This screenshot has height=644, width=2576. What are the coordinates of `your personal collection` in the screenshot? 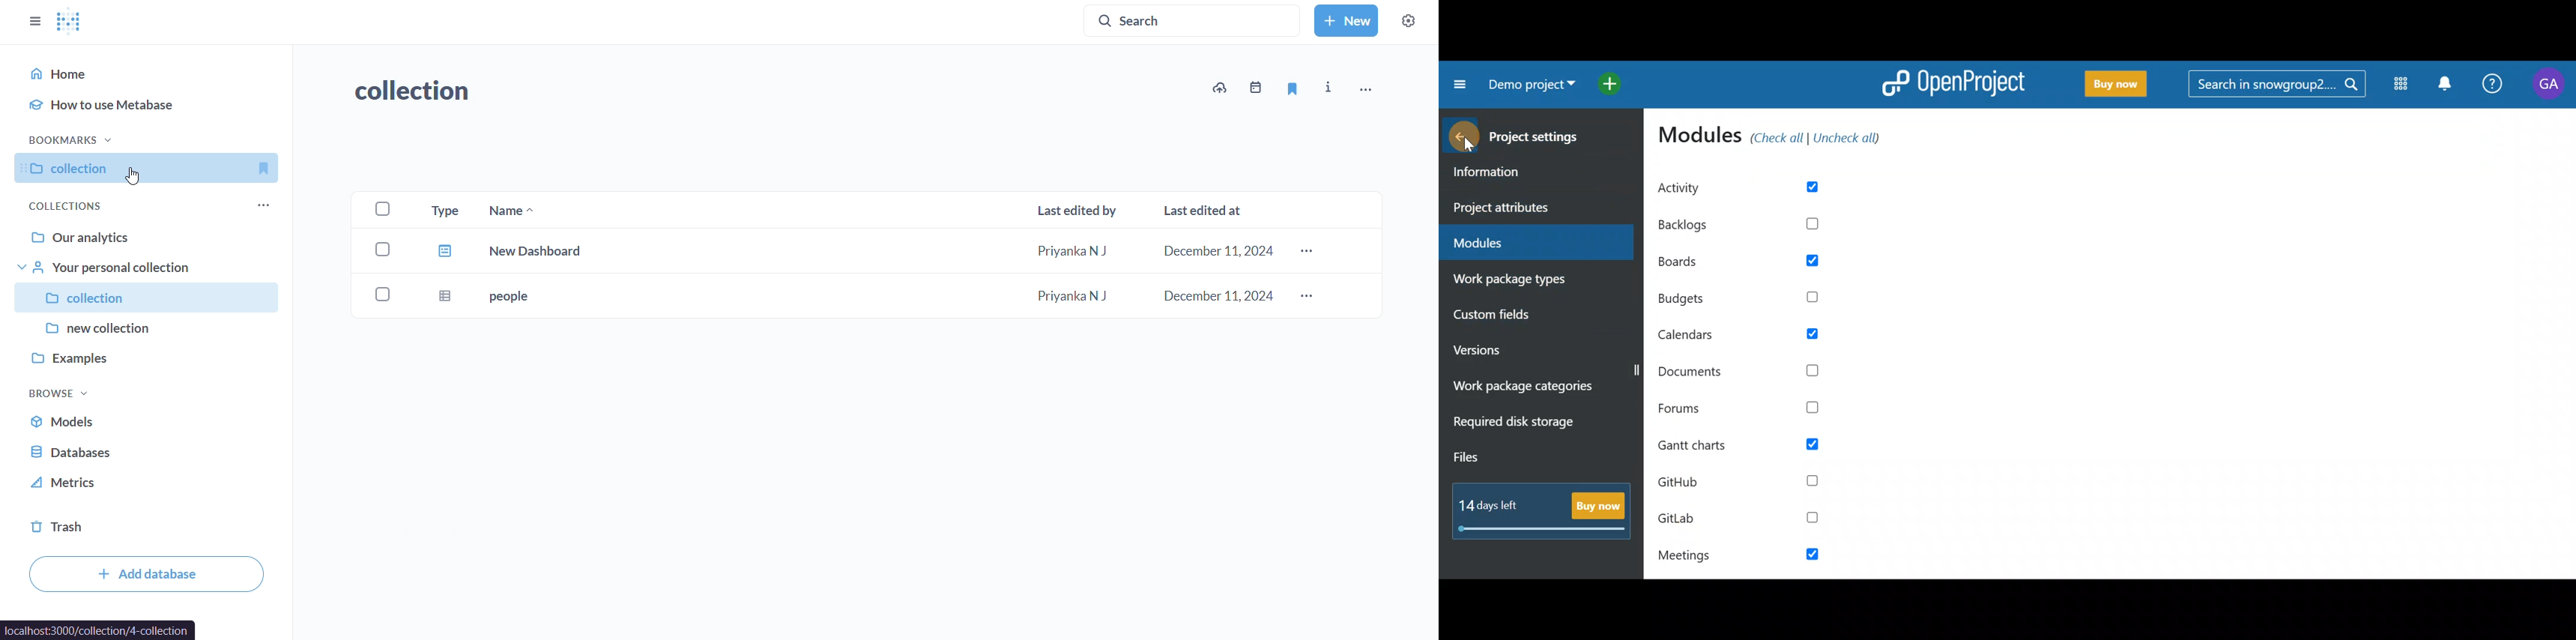 It's located at (149, 268).